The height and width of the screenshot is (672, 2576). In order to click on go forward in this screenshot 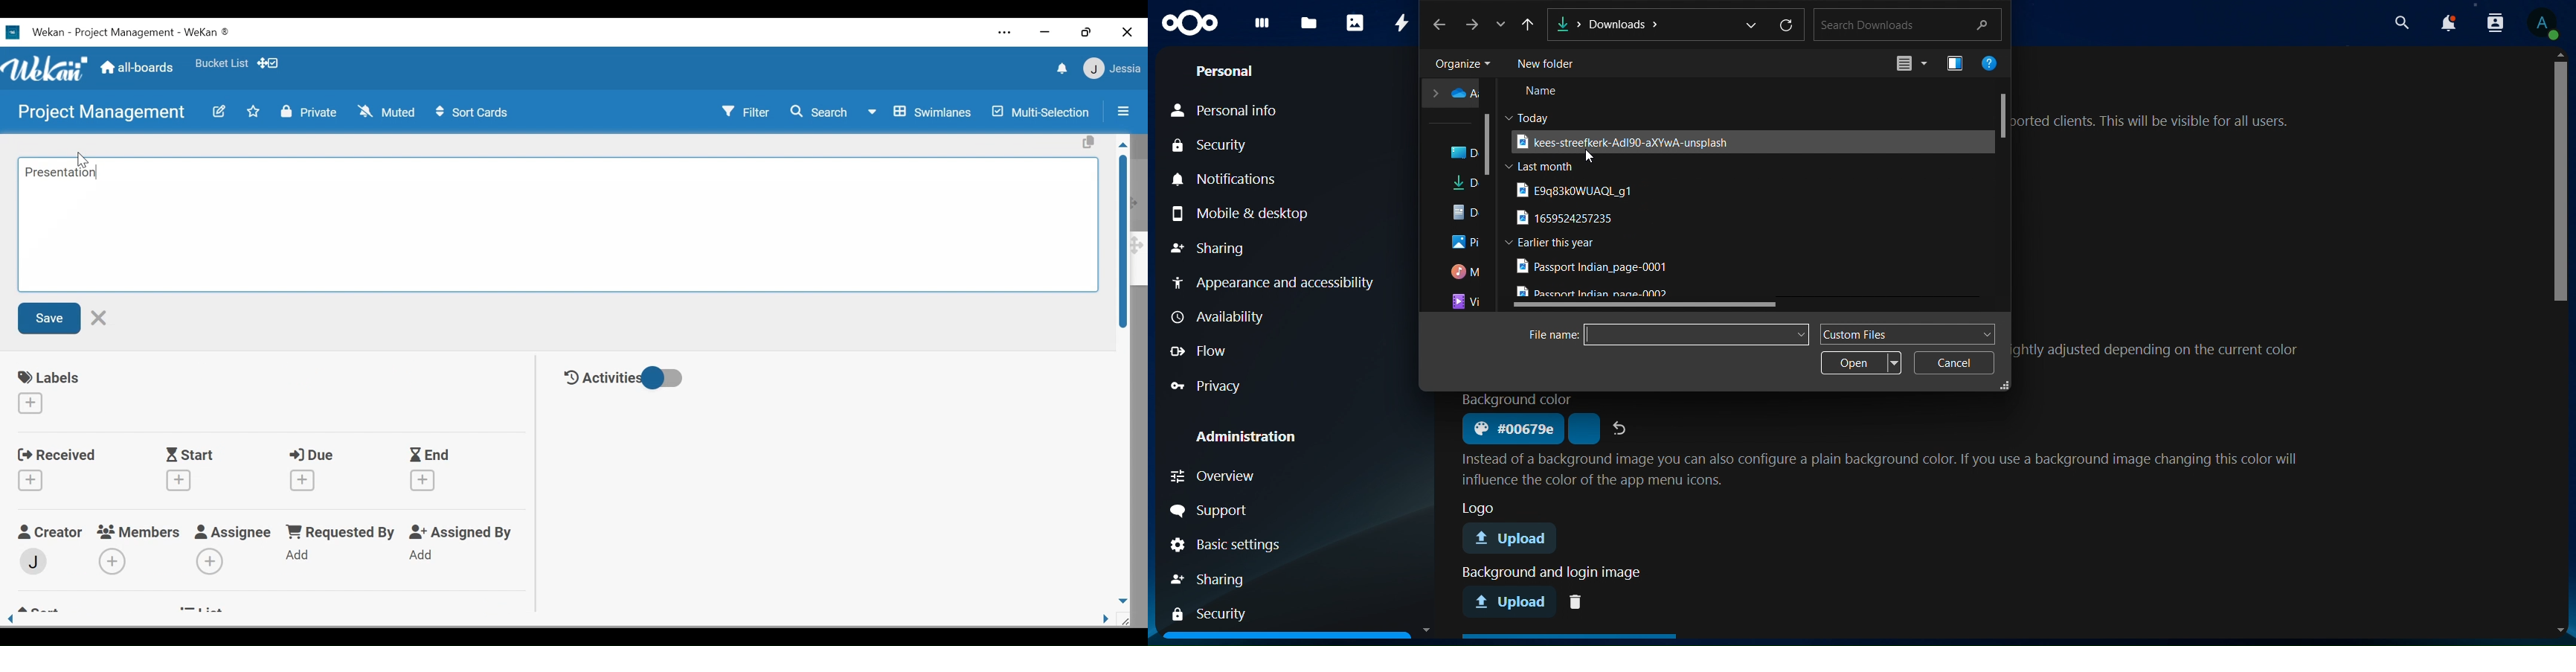, I will do `click(1474, 24)`.